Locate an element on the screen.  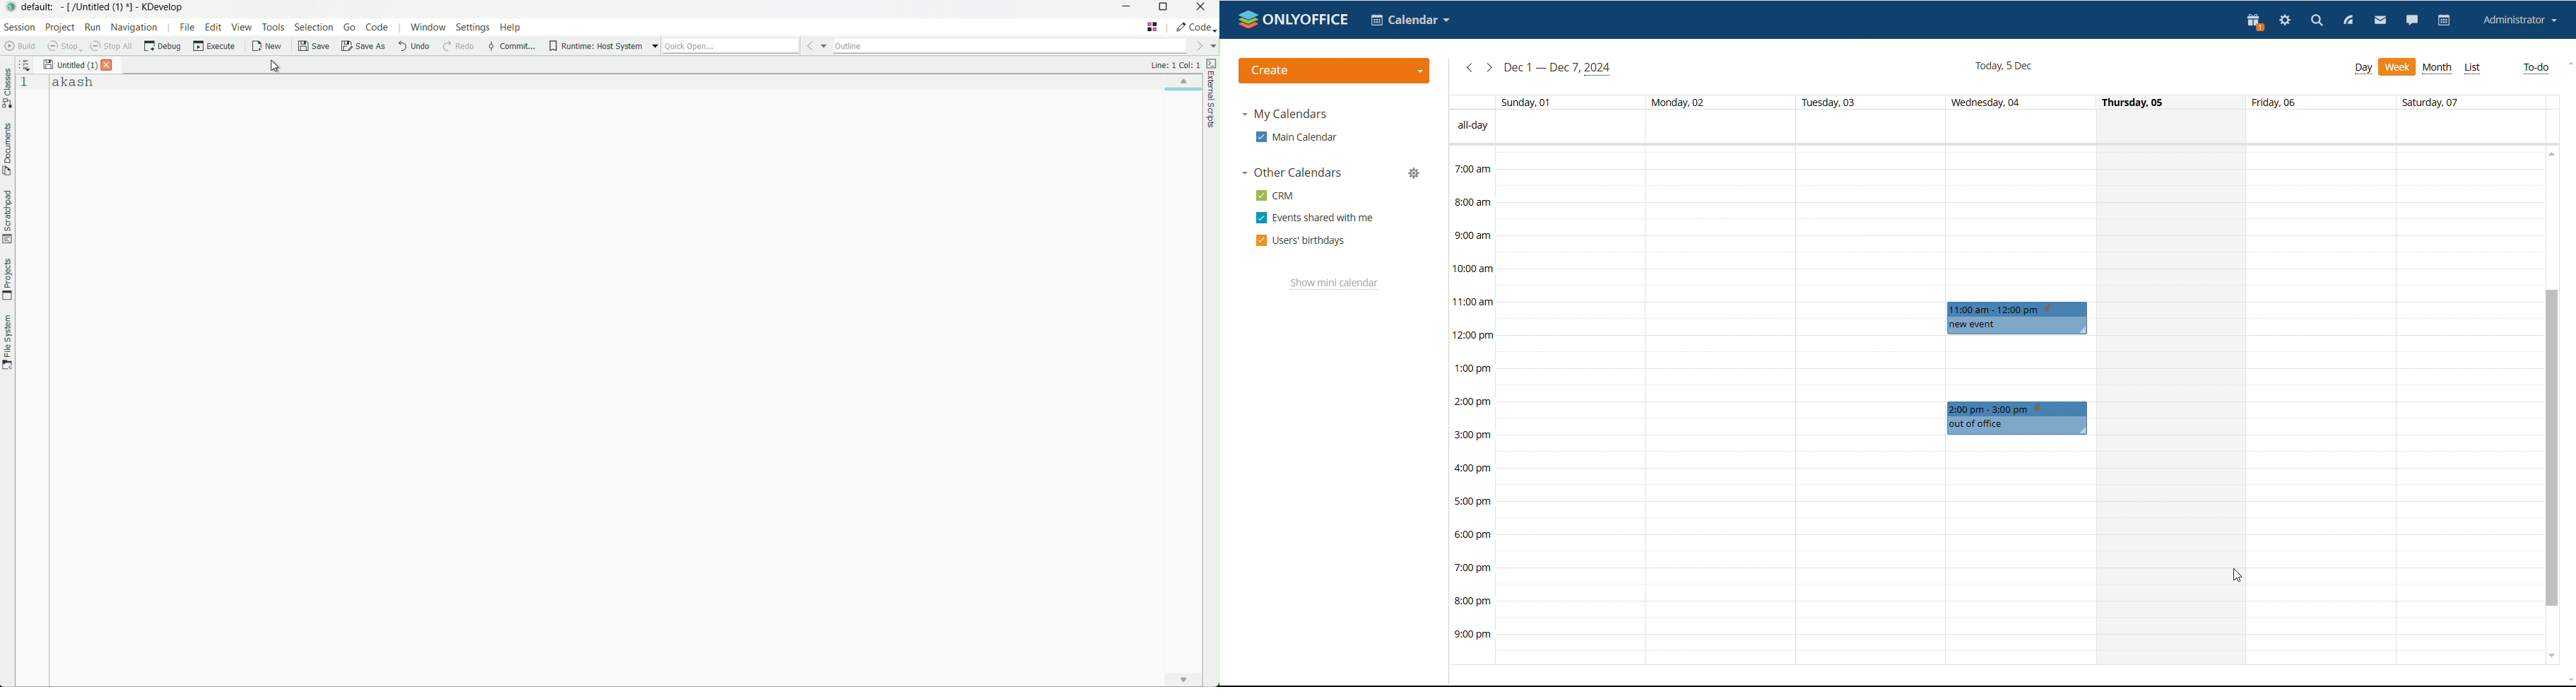
cursor is located at coordinates (274, 66).